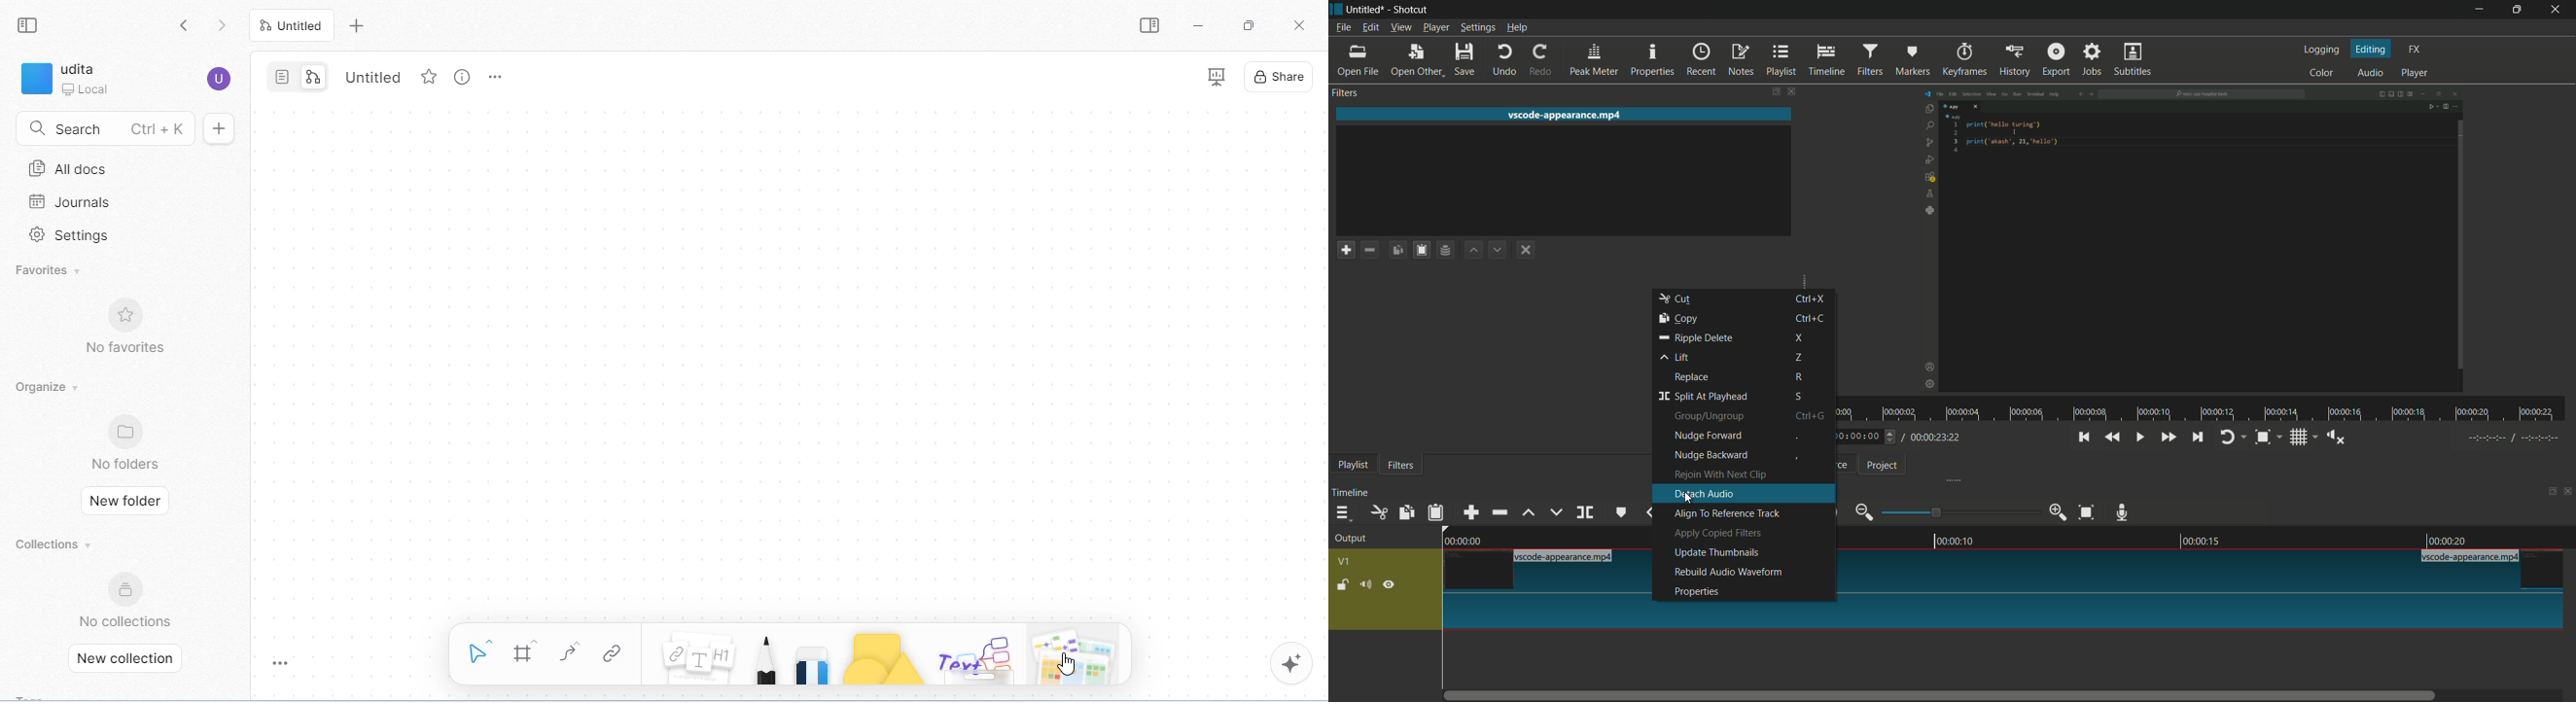 The height and width of the screenshot is (728, 2576). I want to click on new folder, so click(126, 500).